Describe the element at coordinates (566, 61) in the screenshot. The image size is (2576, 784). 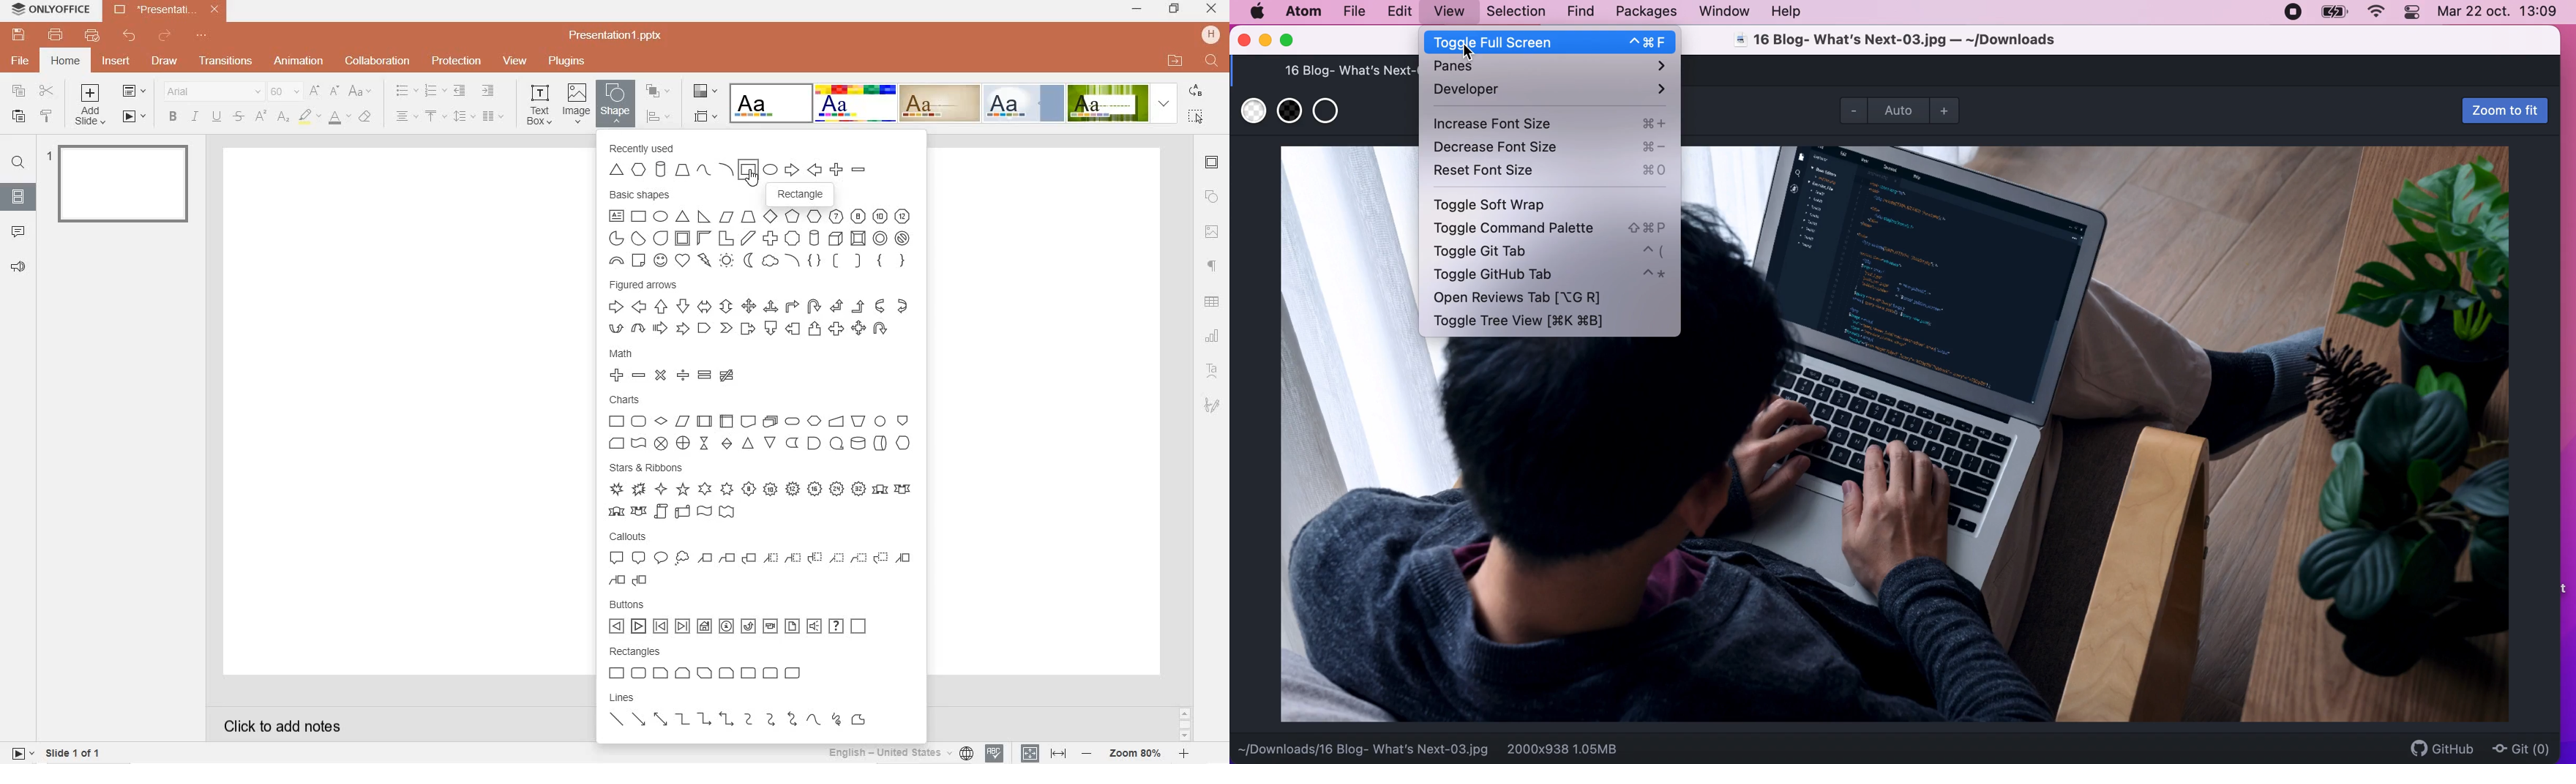
I see `plugins` at that location.